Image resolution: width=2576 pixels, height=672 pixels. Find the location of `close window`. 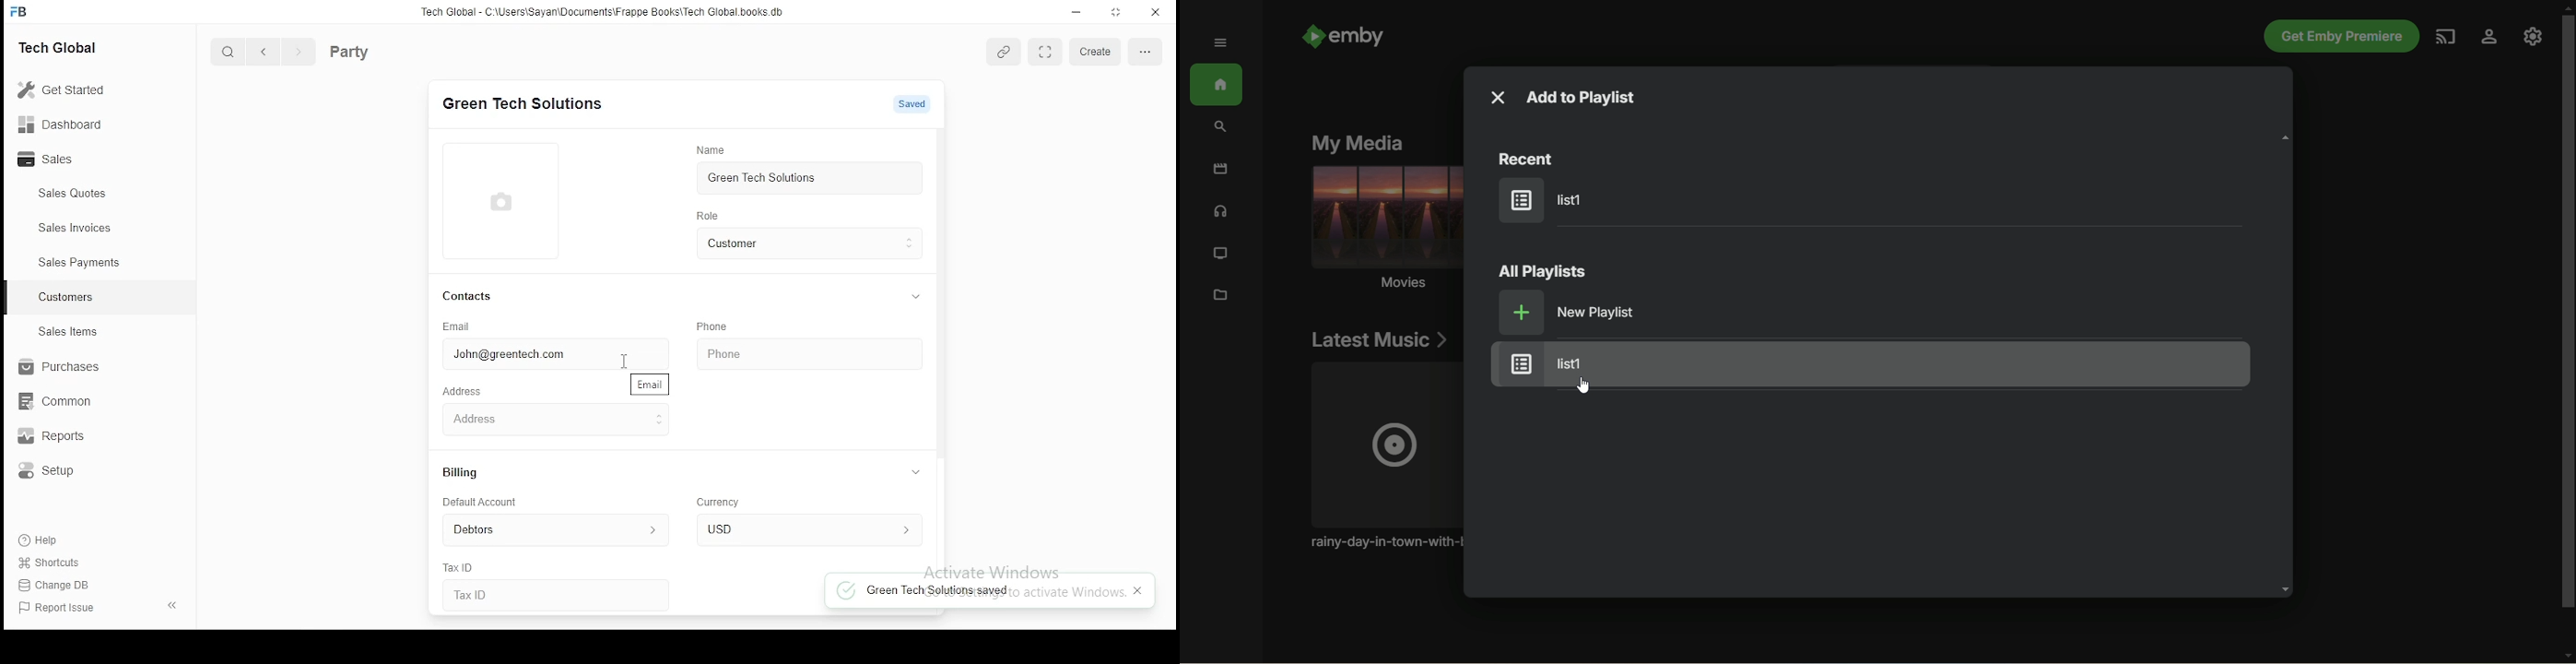

close window is located at coordinates (1153, 13).